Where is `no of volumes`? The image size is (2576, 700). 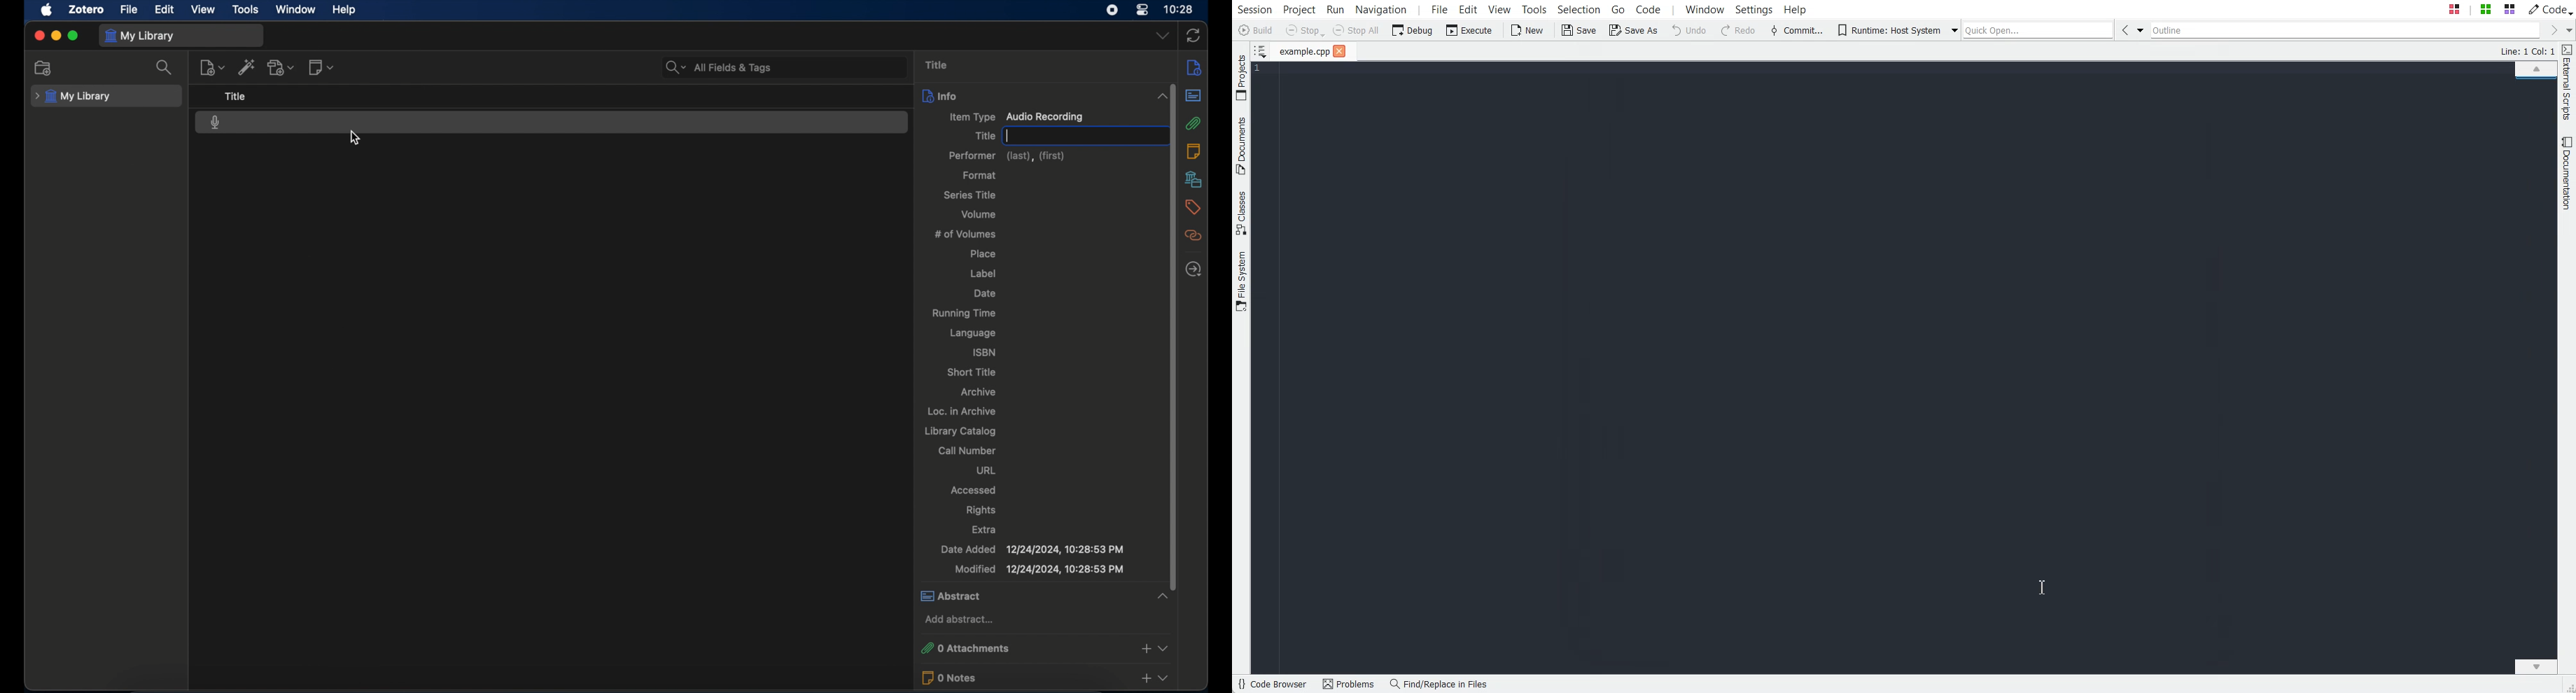 no of volumes is located at coordinates (968, 234).